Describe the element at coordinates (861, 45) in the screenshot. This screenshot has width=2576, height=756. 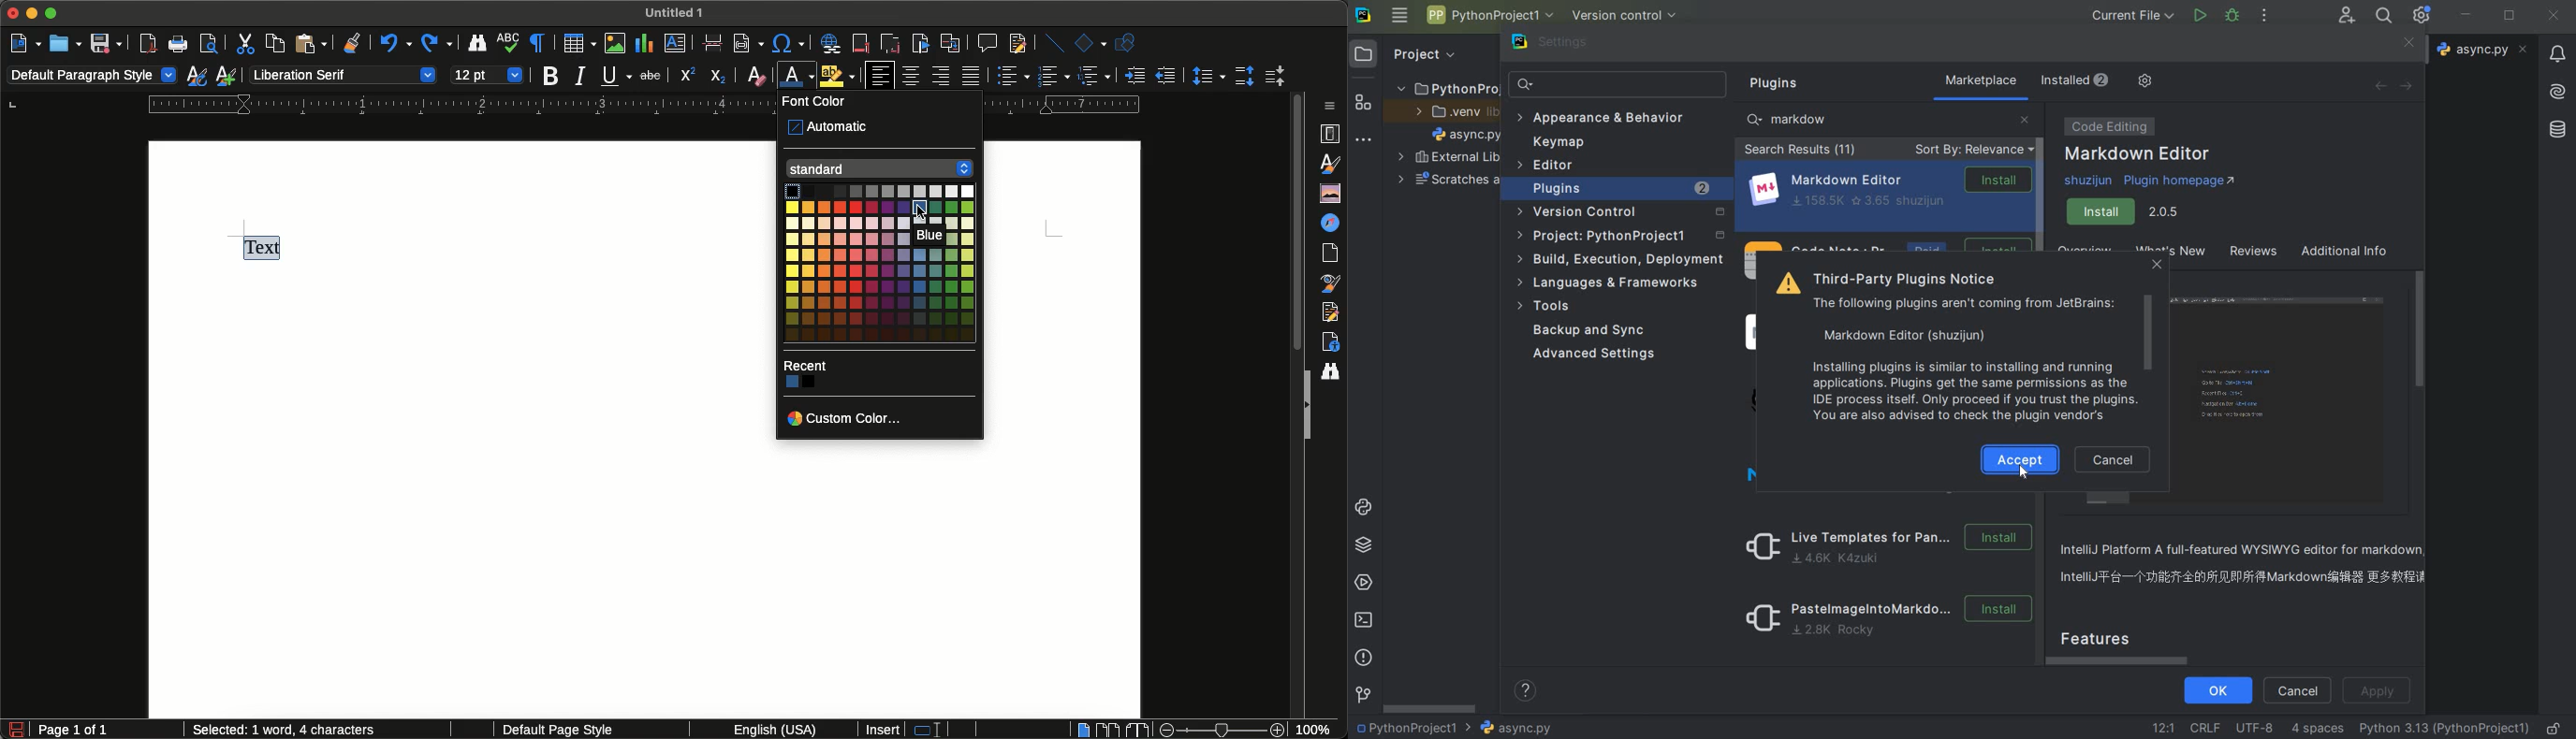
I see `Insert footnote` at that location.